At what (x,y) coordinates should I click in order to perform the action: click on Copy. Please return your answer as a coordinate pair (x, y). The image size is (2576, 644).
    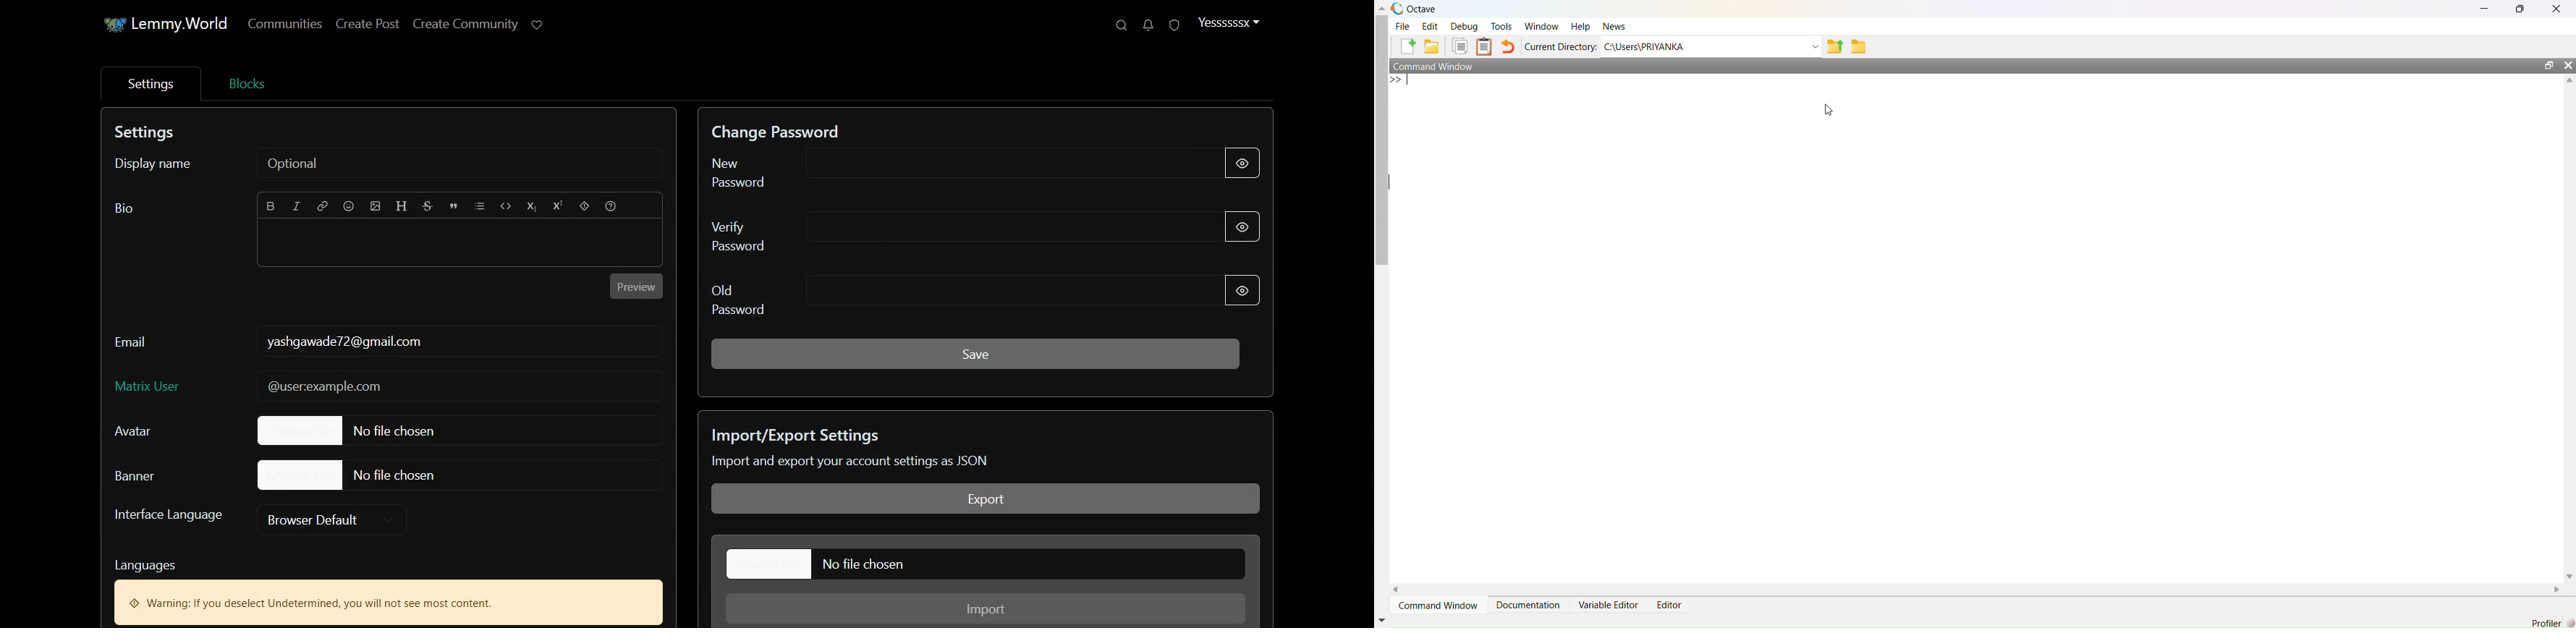
    Looking at the image, I should click on (1459, 46).